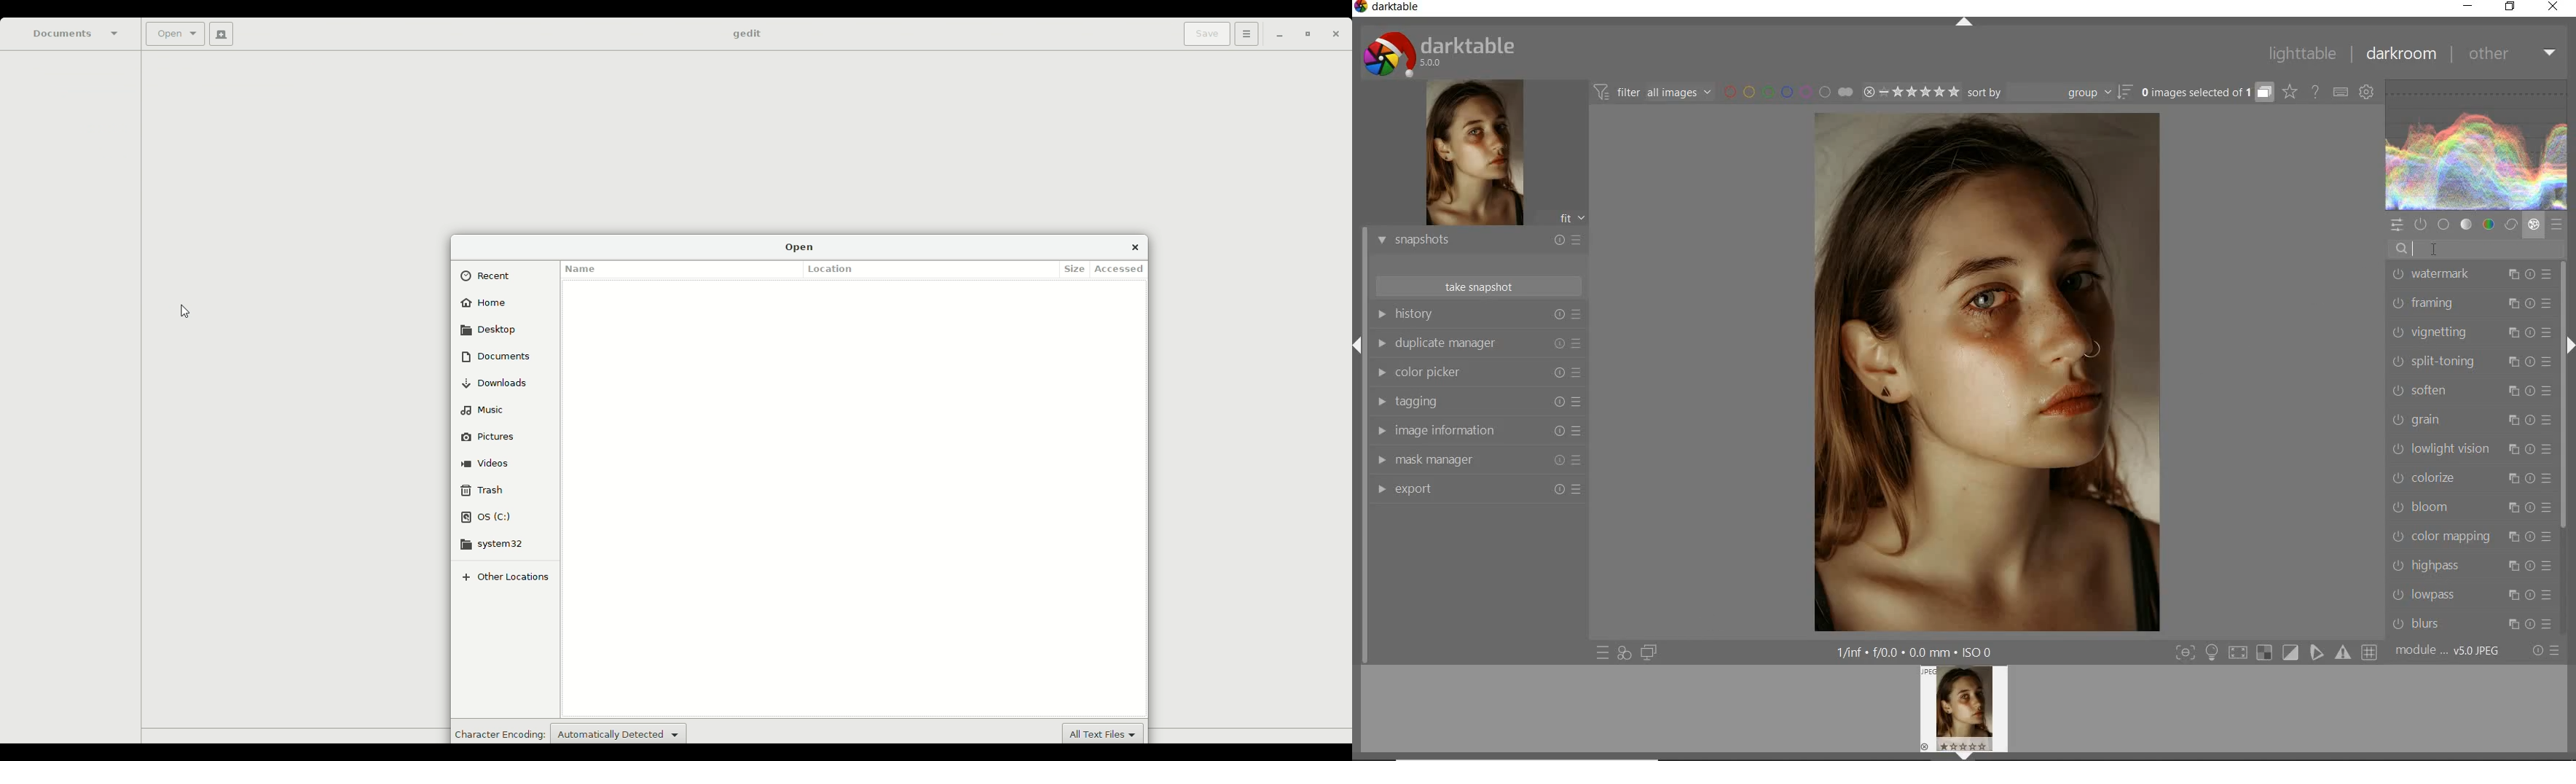 This screenshot has width=2576, height=784. Describe the element at coordinates (1478, 346) in the screenshot. I see `duplicate manager` at that location.